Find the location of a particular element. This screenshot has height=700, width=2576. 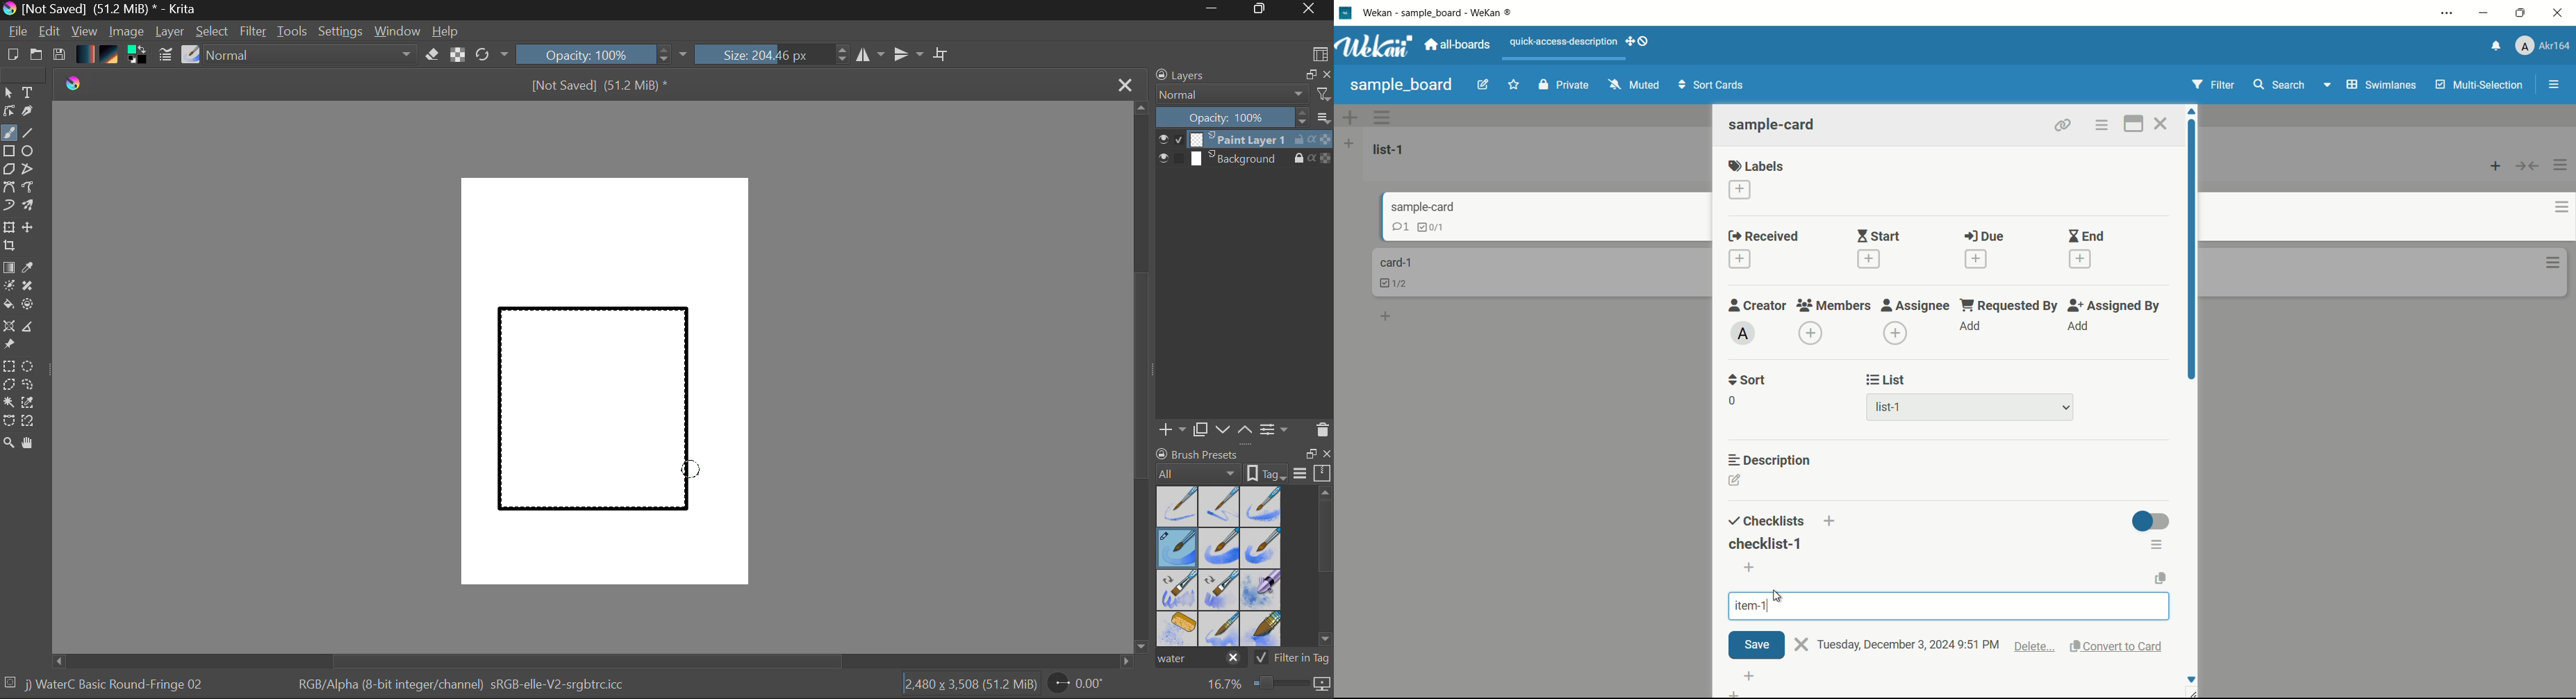

Fill Gradient is located at coordinates (9, 267).